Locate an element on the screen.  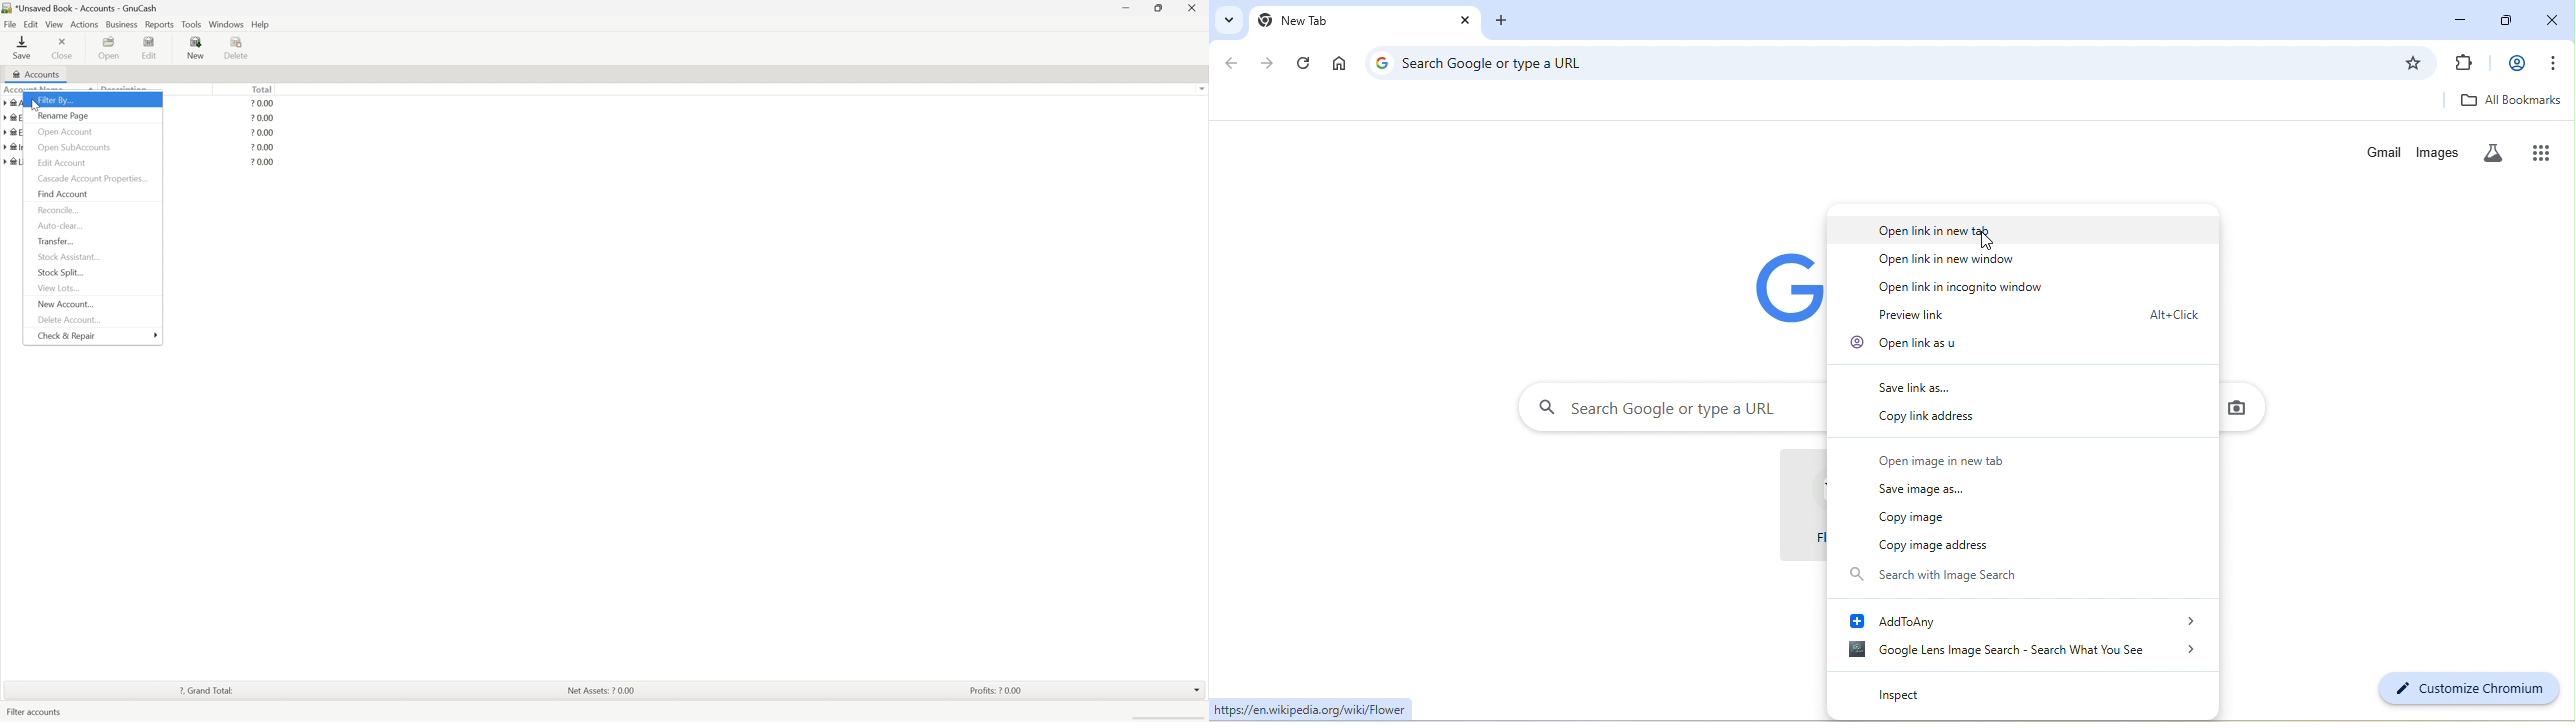
search with image search is located at coordinates (1975, 578).